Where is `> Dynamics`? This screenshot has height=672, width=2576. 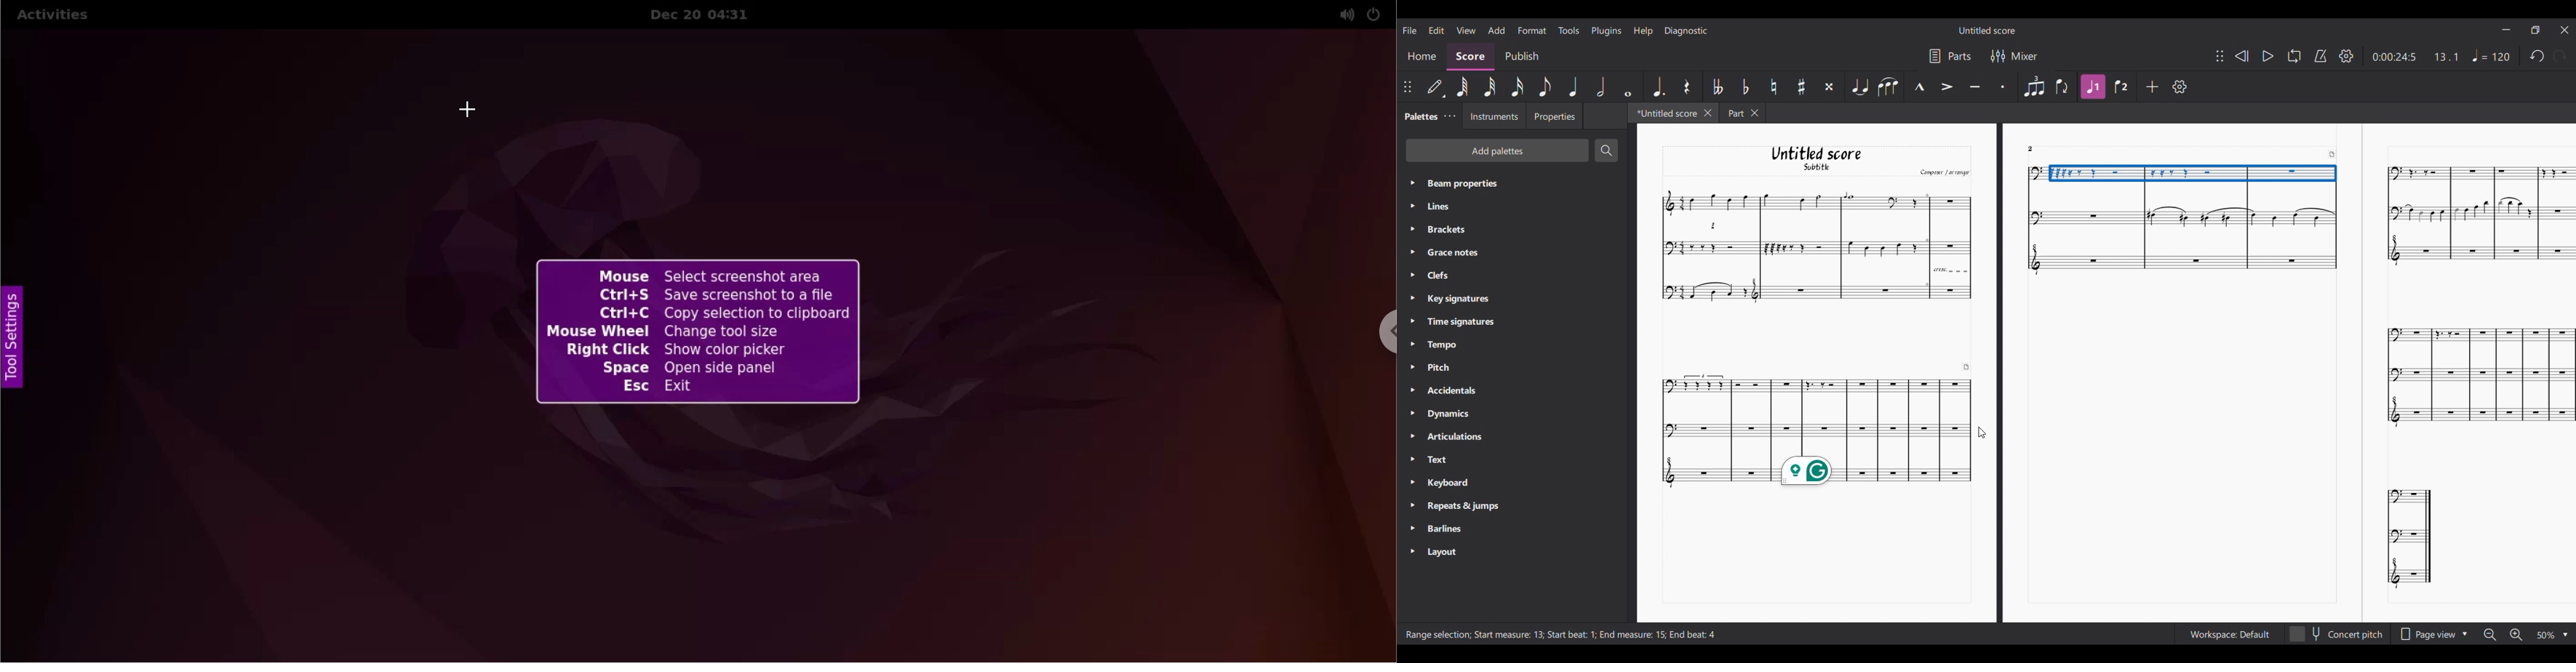 > Dynamics is located at coordinates (1446, 415).